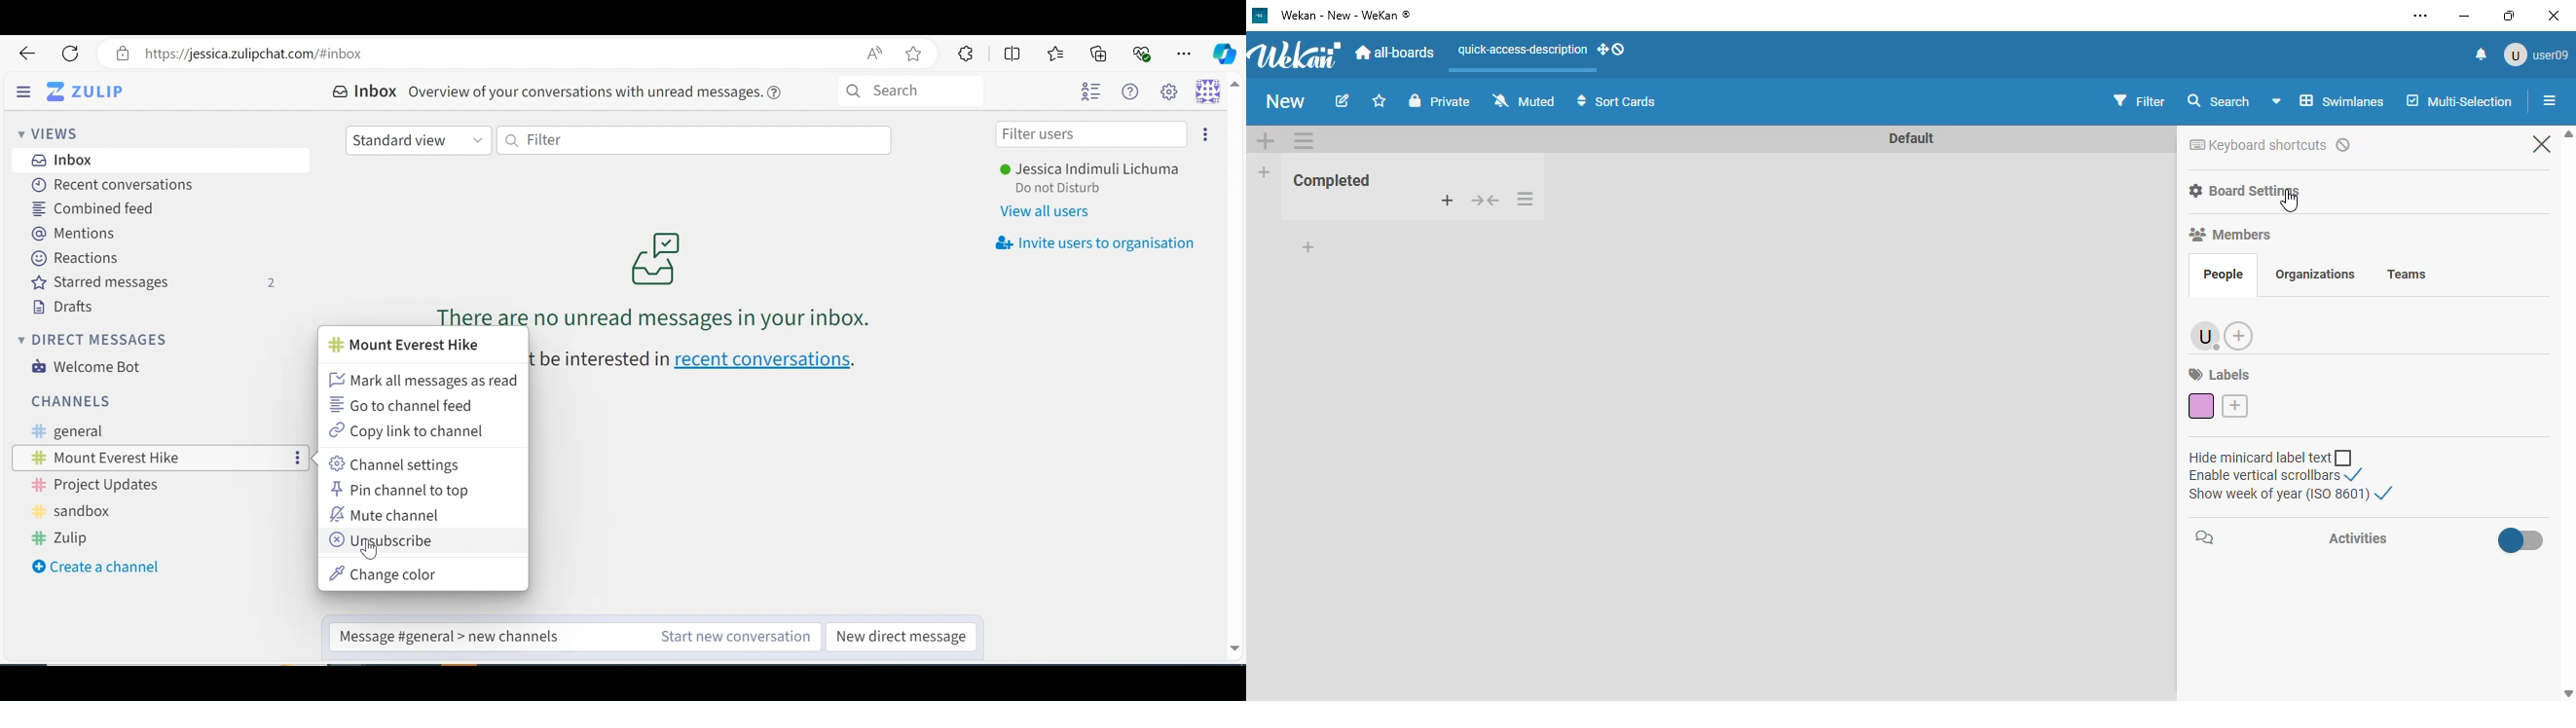  Describe the element at coordinates (2424, 16) in the screenshot. I see `settings and more` at that location.